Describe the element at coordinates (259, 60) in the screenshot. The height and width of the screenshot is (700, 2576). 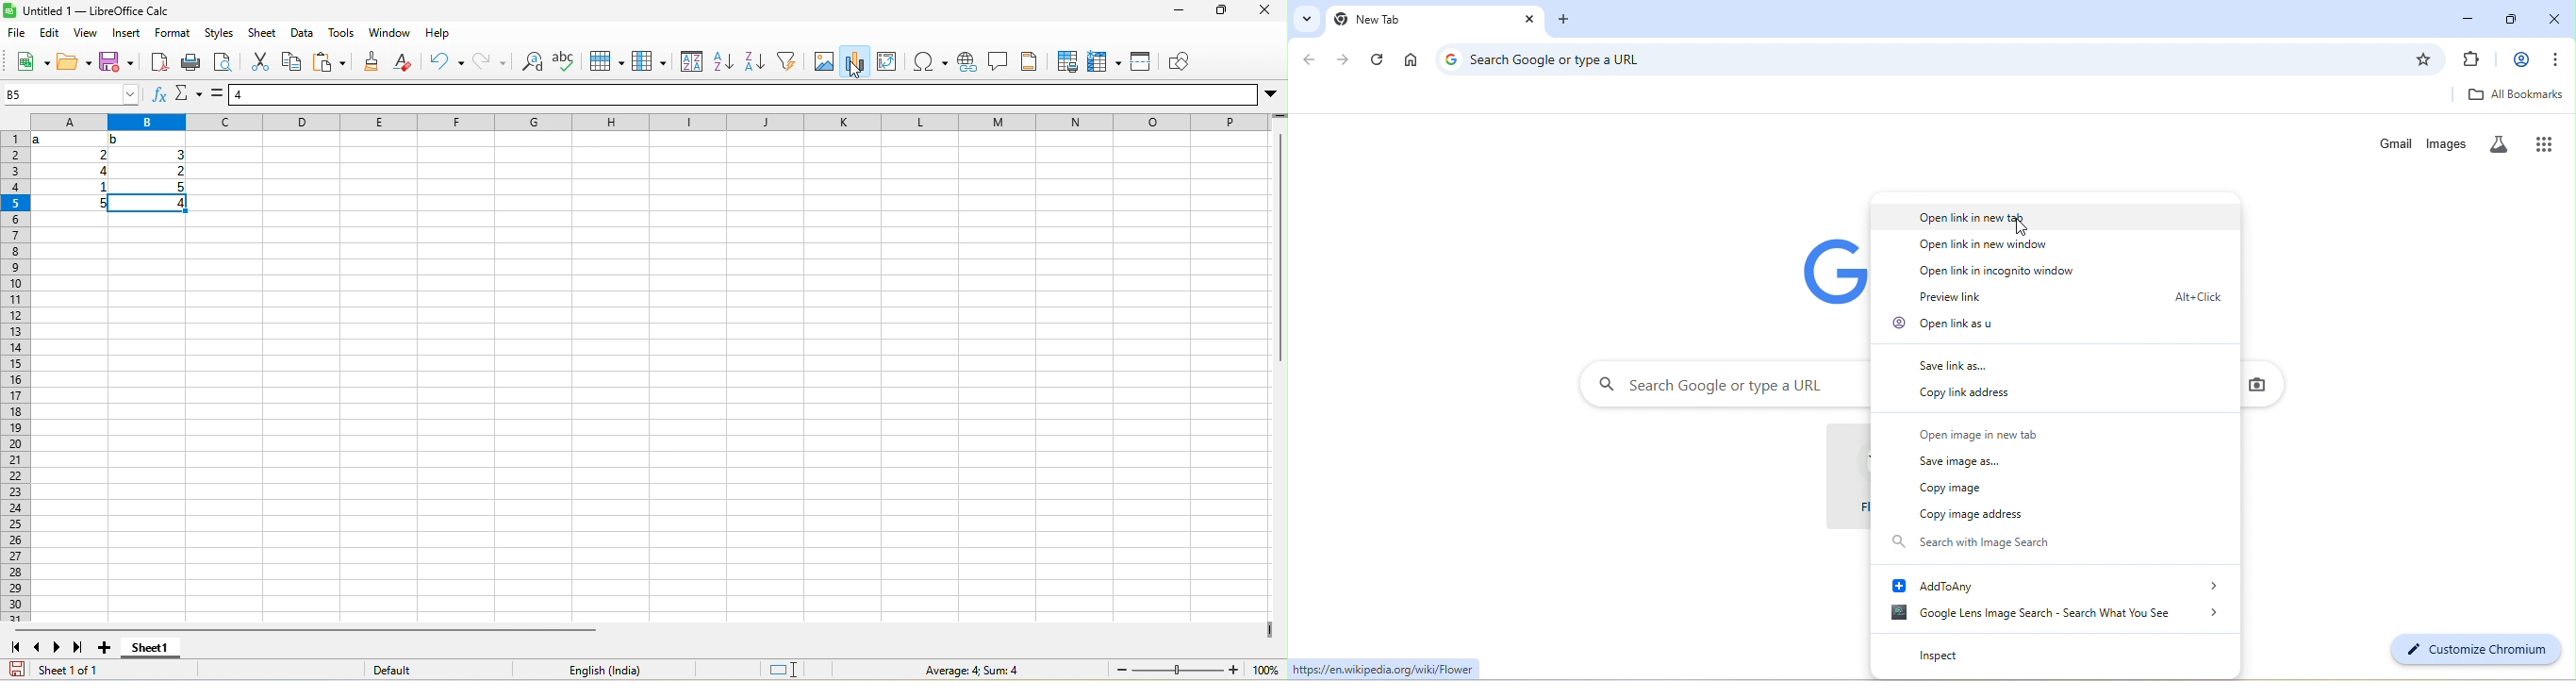
I see `cut` at that location.